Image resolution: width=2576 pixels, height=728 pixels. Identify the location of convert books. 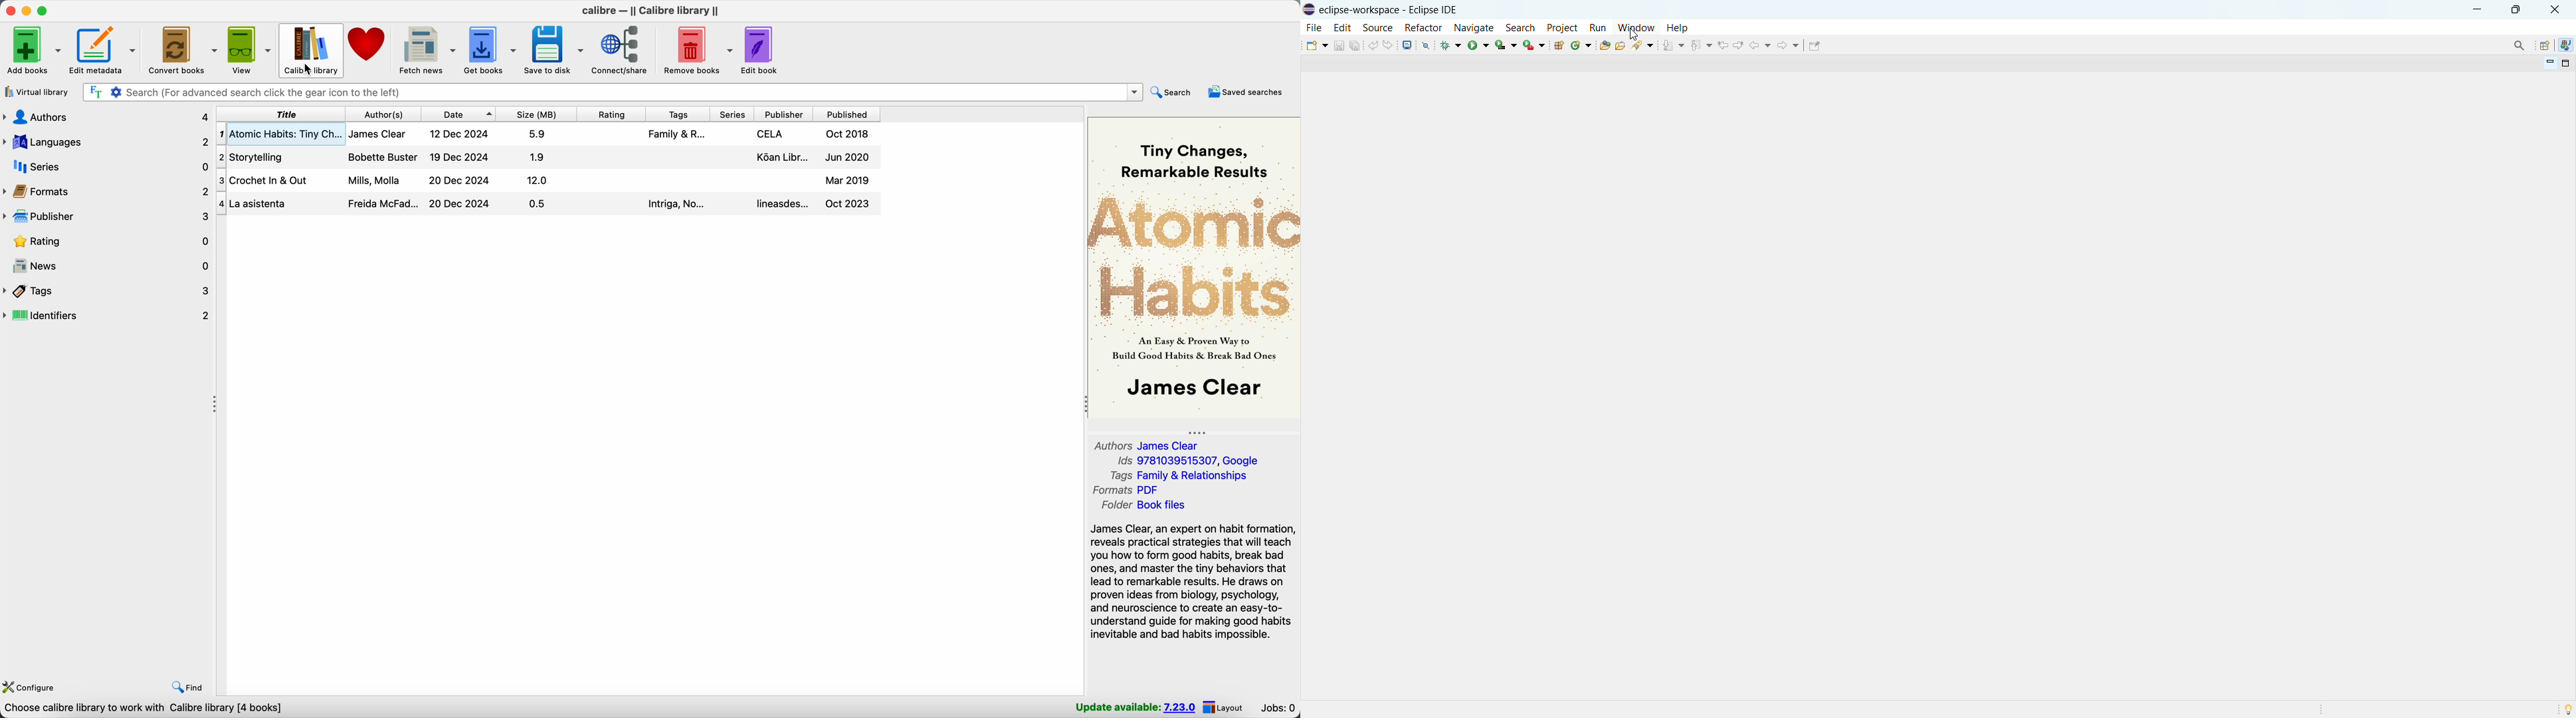
(183, 50).